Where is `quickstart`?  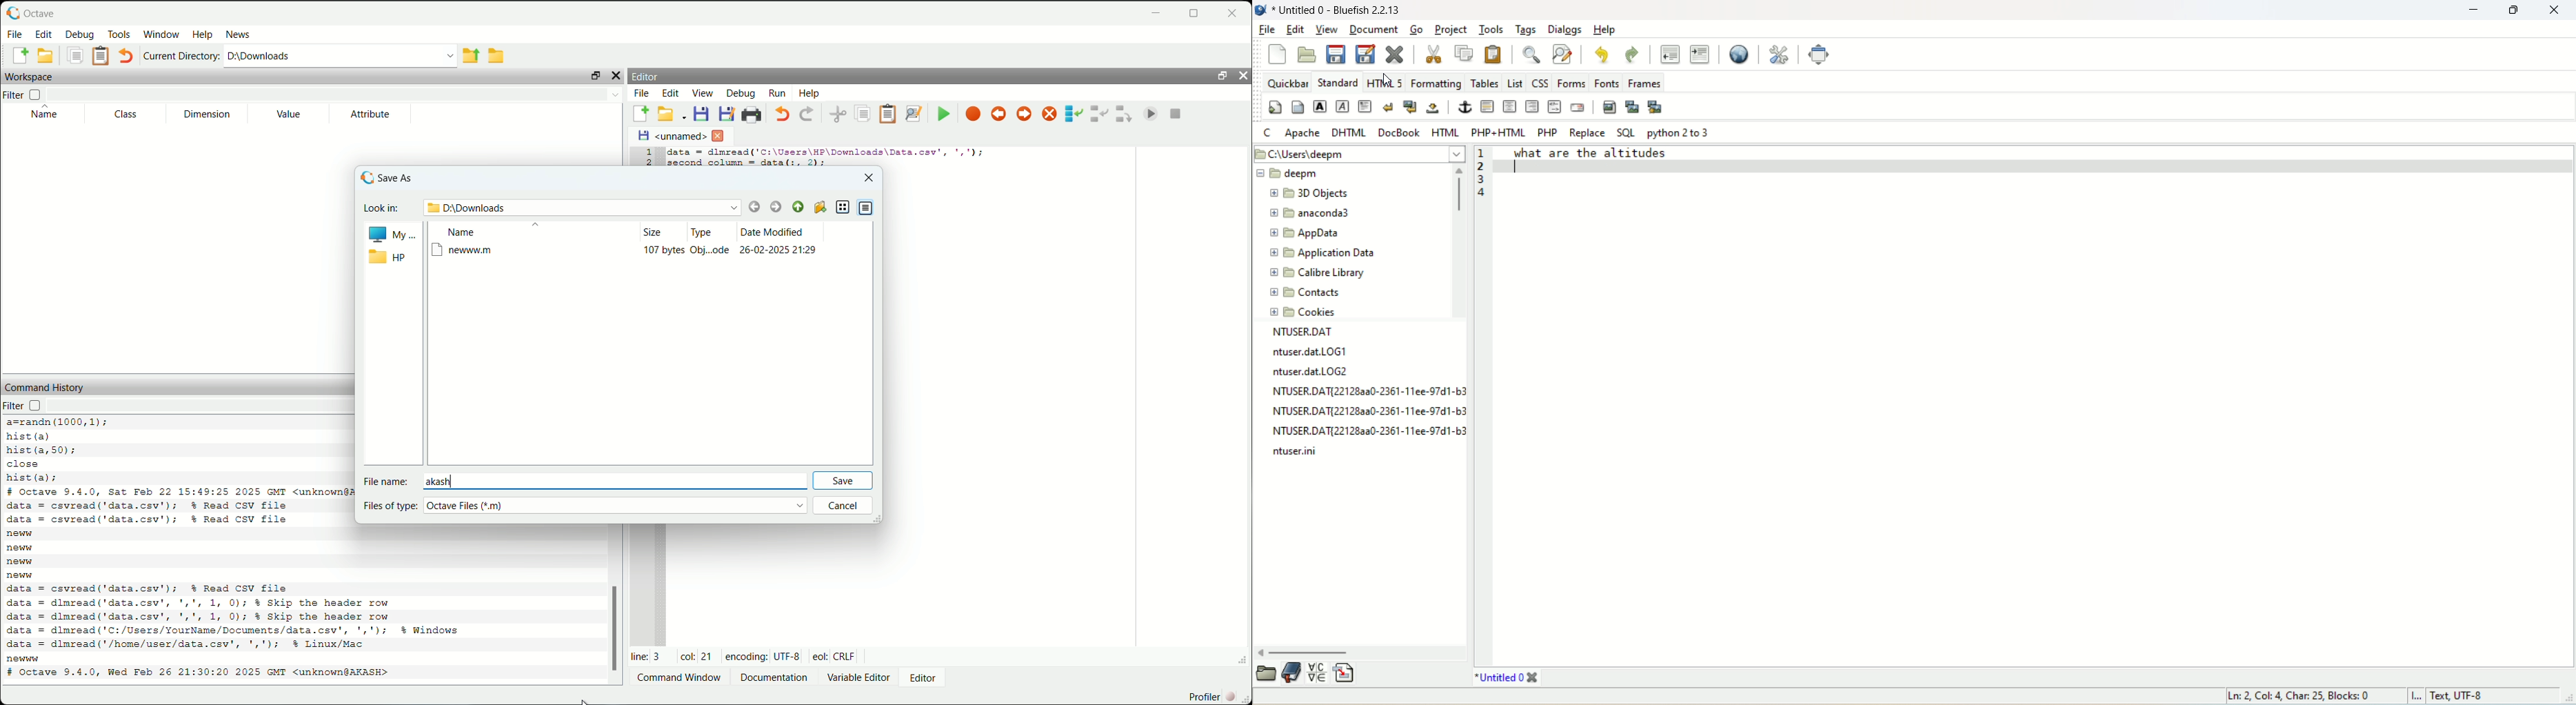
quickstart is located at coordinates (1276, 106).